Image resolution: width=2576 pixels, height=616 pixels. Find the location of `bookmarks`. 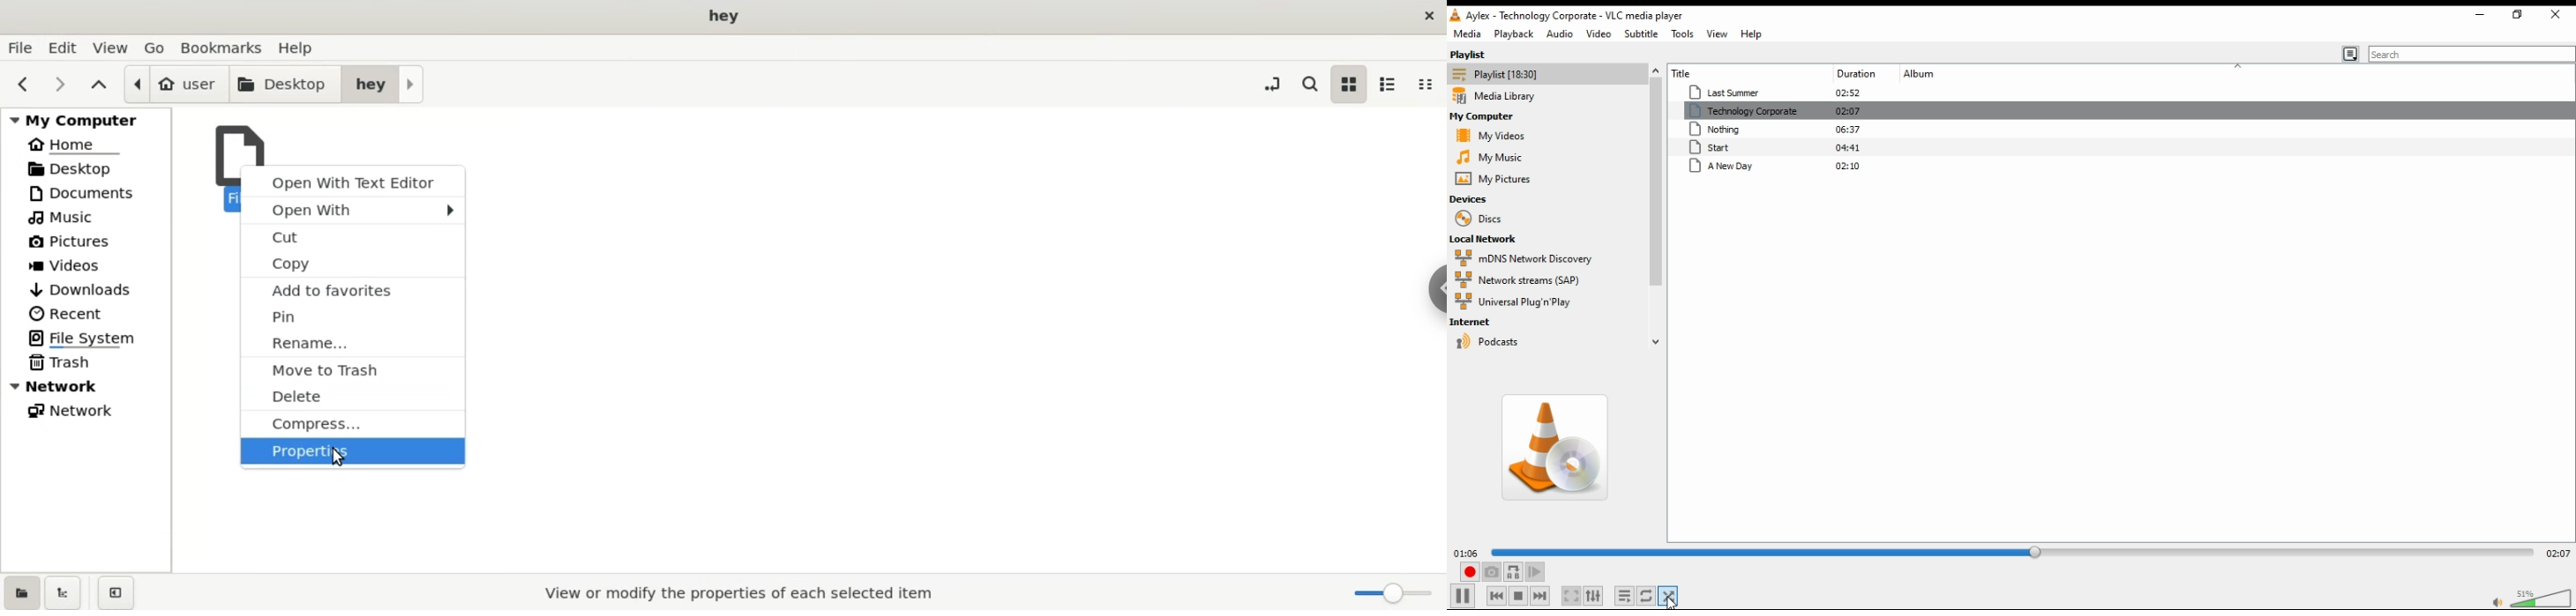

bookmarks is located at coordinates (228, 47).